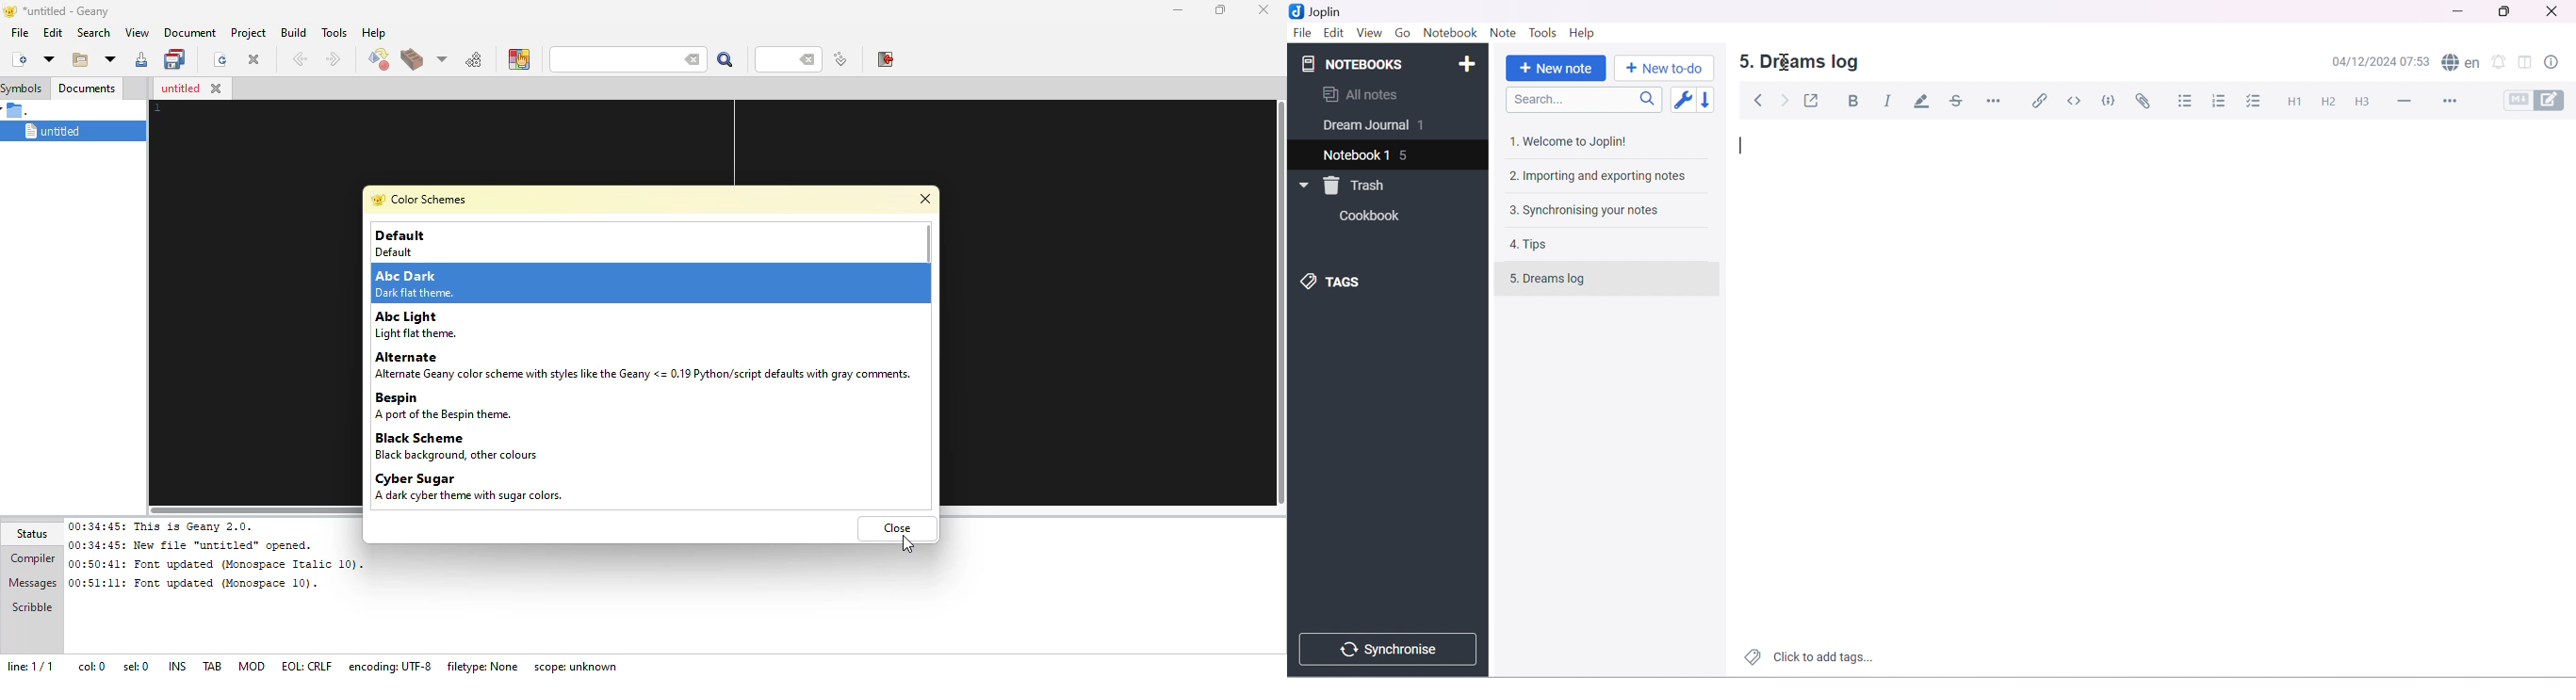 This screenshot has height=700, width=2576. I want to click on back space, so click(688, 57).